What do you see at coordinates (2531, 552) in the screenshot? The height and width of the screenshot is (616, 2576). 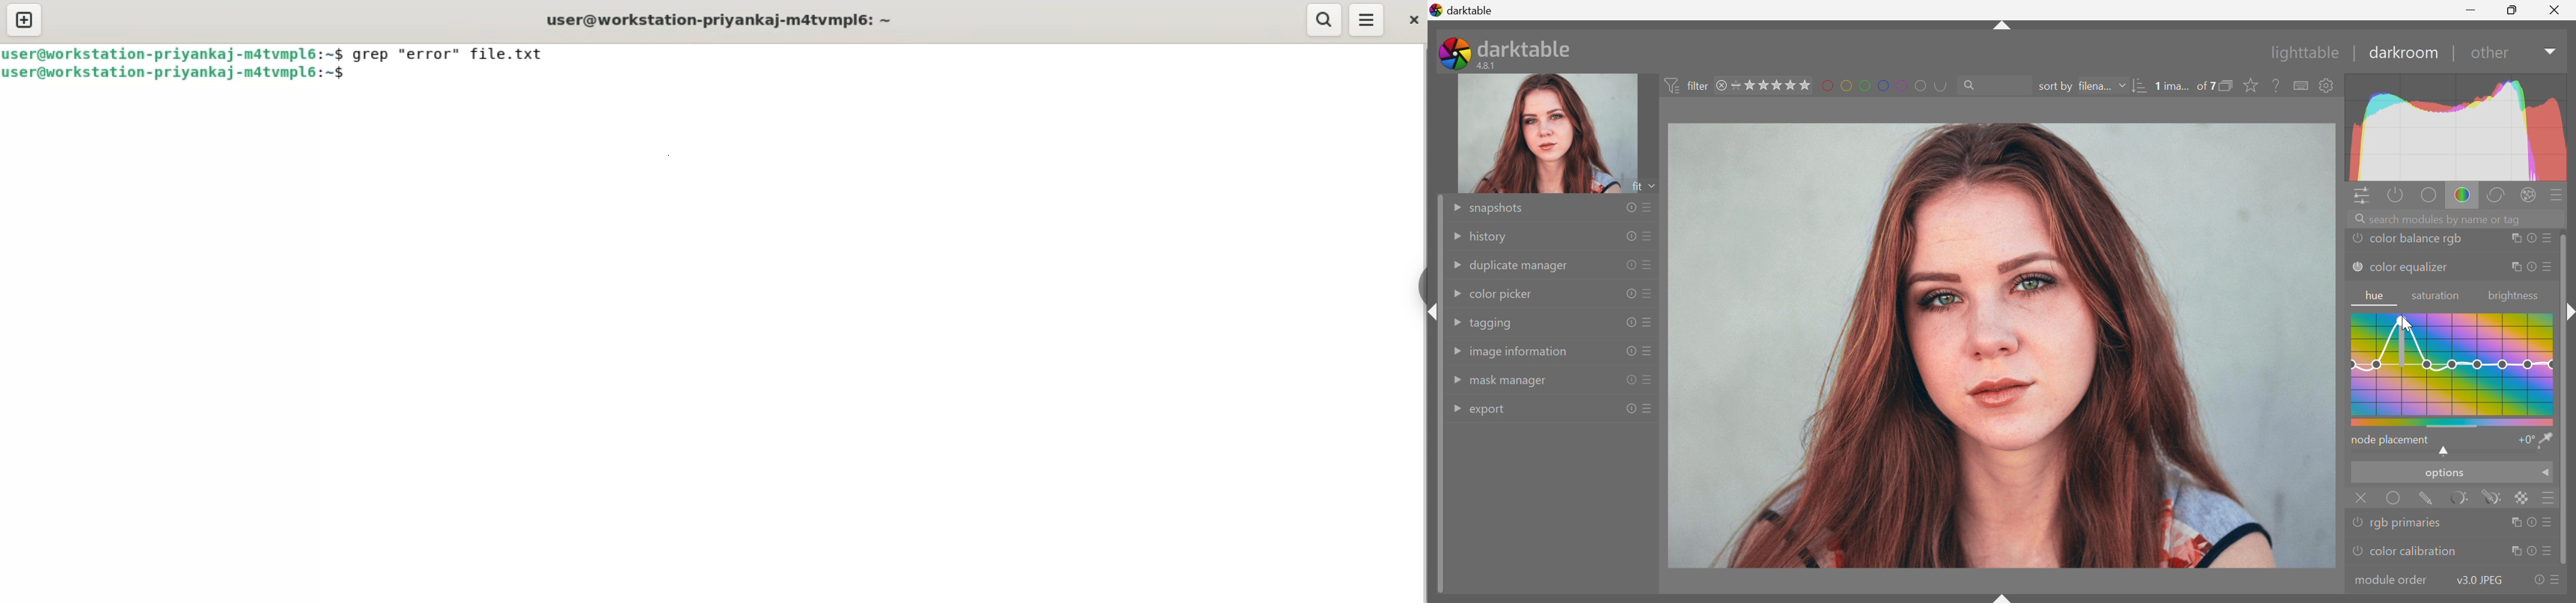 I see `reset` at bounding box center [2531, 552].